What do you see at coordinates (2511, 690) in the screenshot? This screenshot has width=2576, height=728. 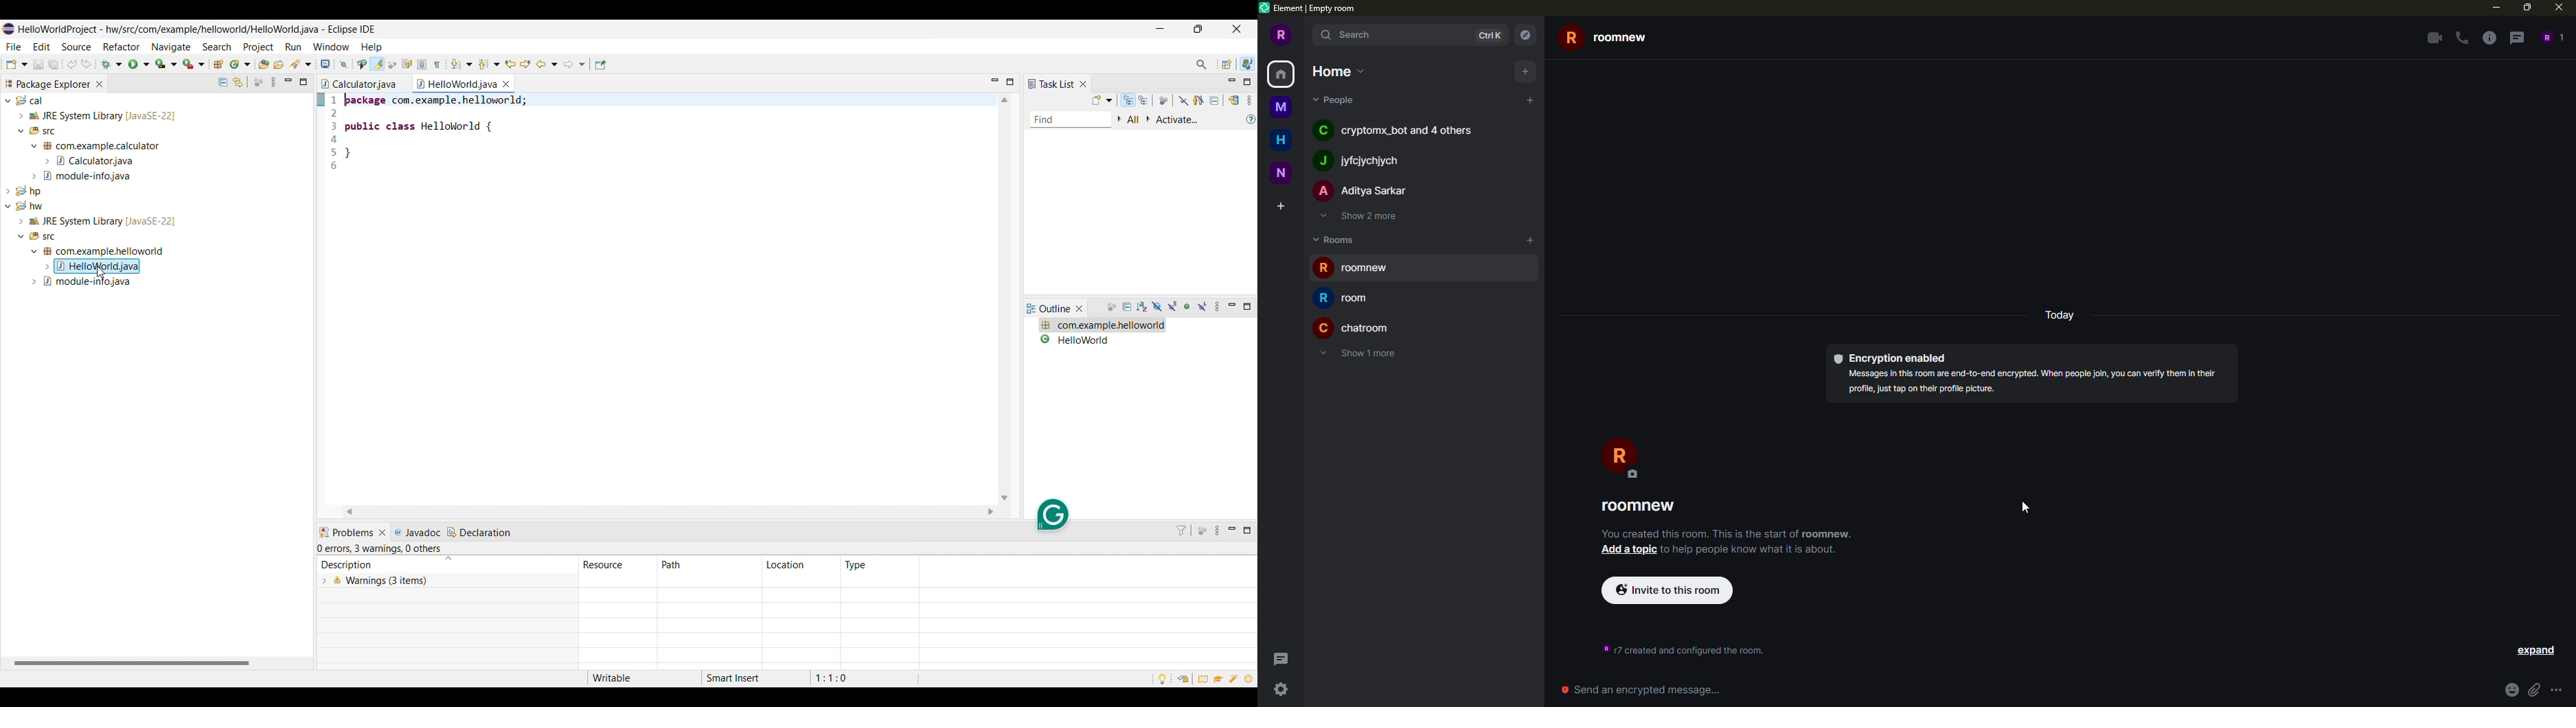 I see `emoji` at bounding box center [2511, 690].